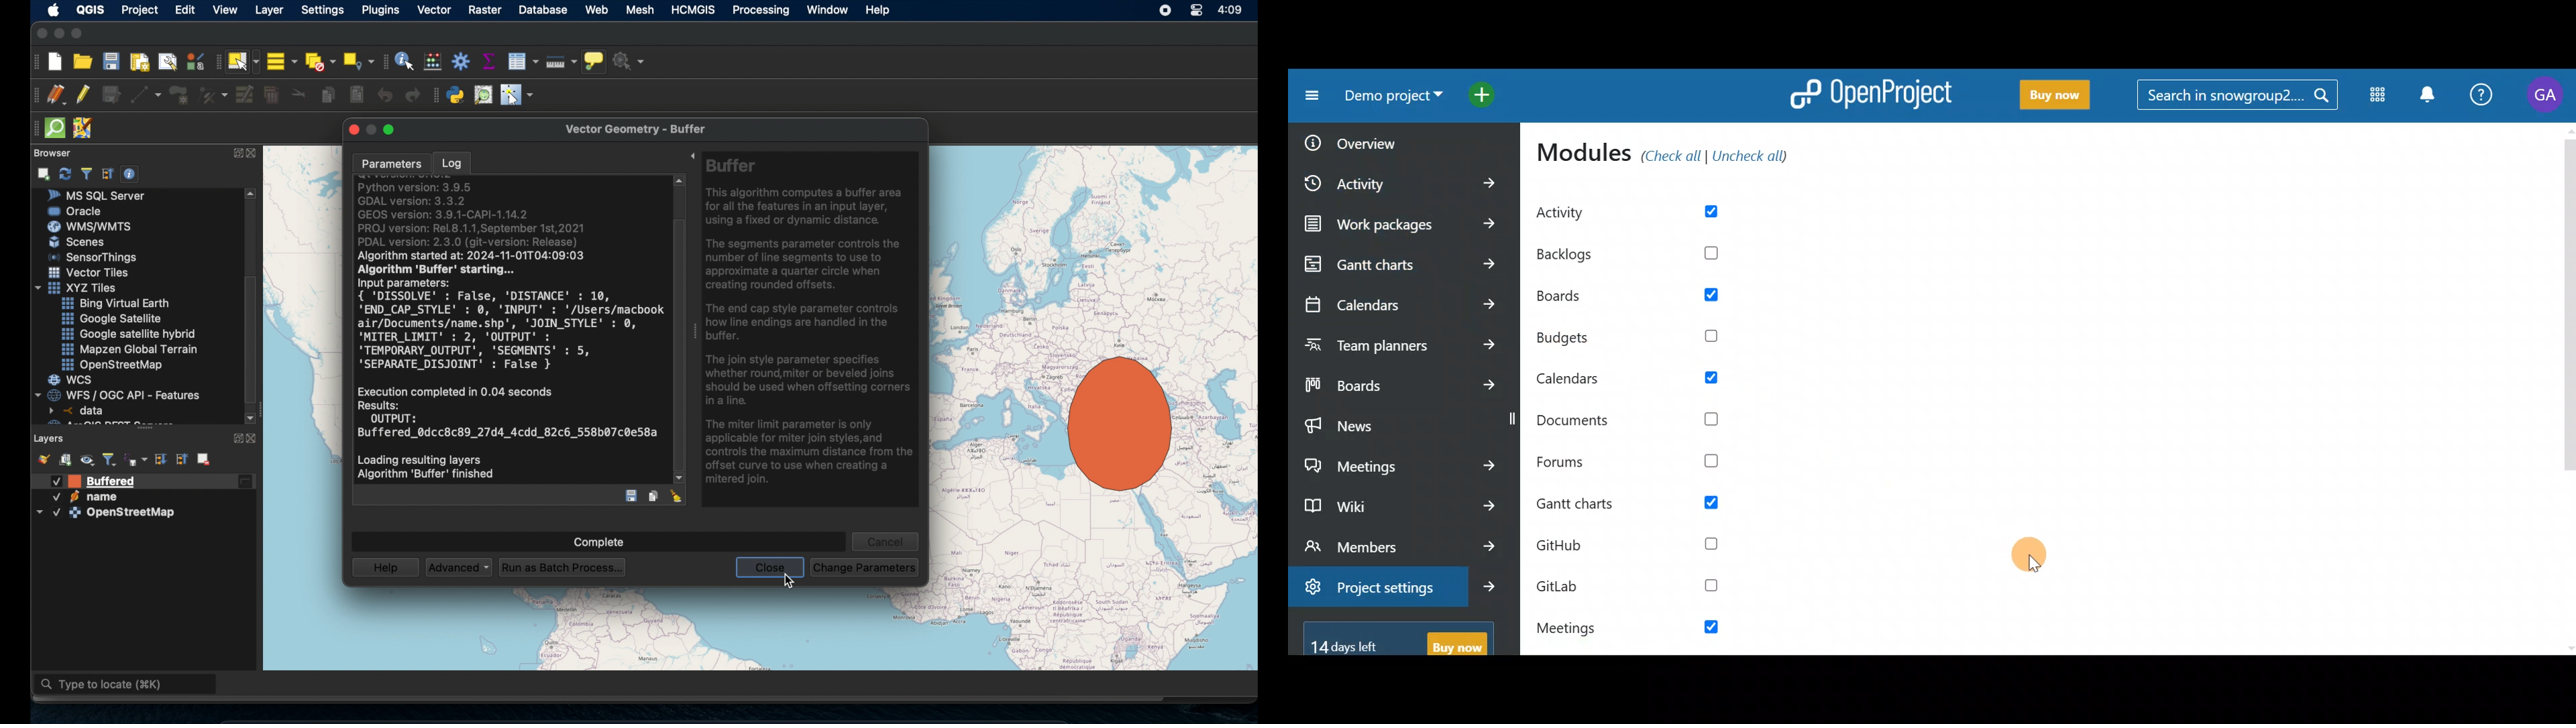 Image resolution: width=2576 pixels, height=728 pixels. Describe the element at coordinates (146, 95) in the screenshot. I see `digitize with segment` at that location.